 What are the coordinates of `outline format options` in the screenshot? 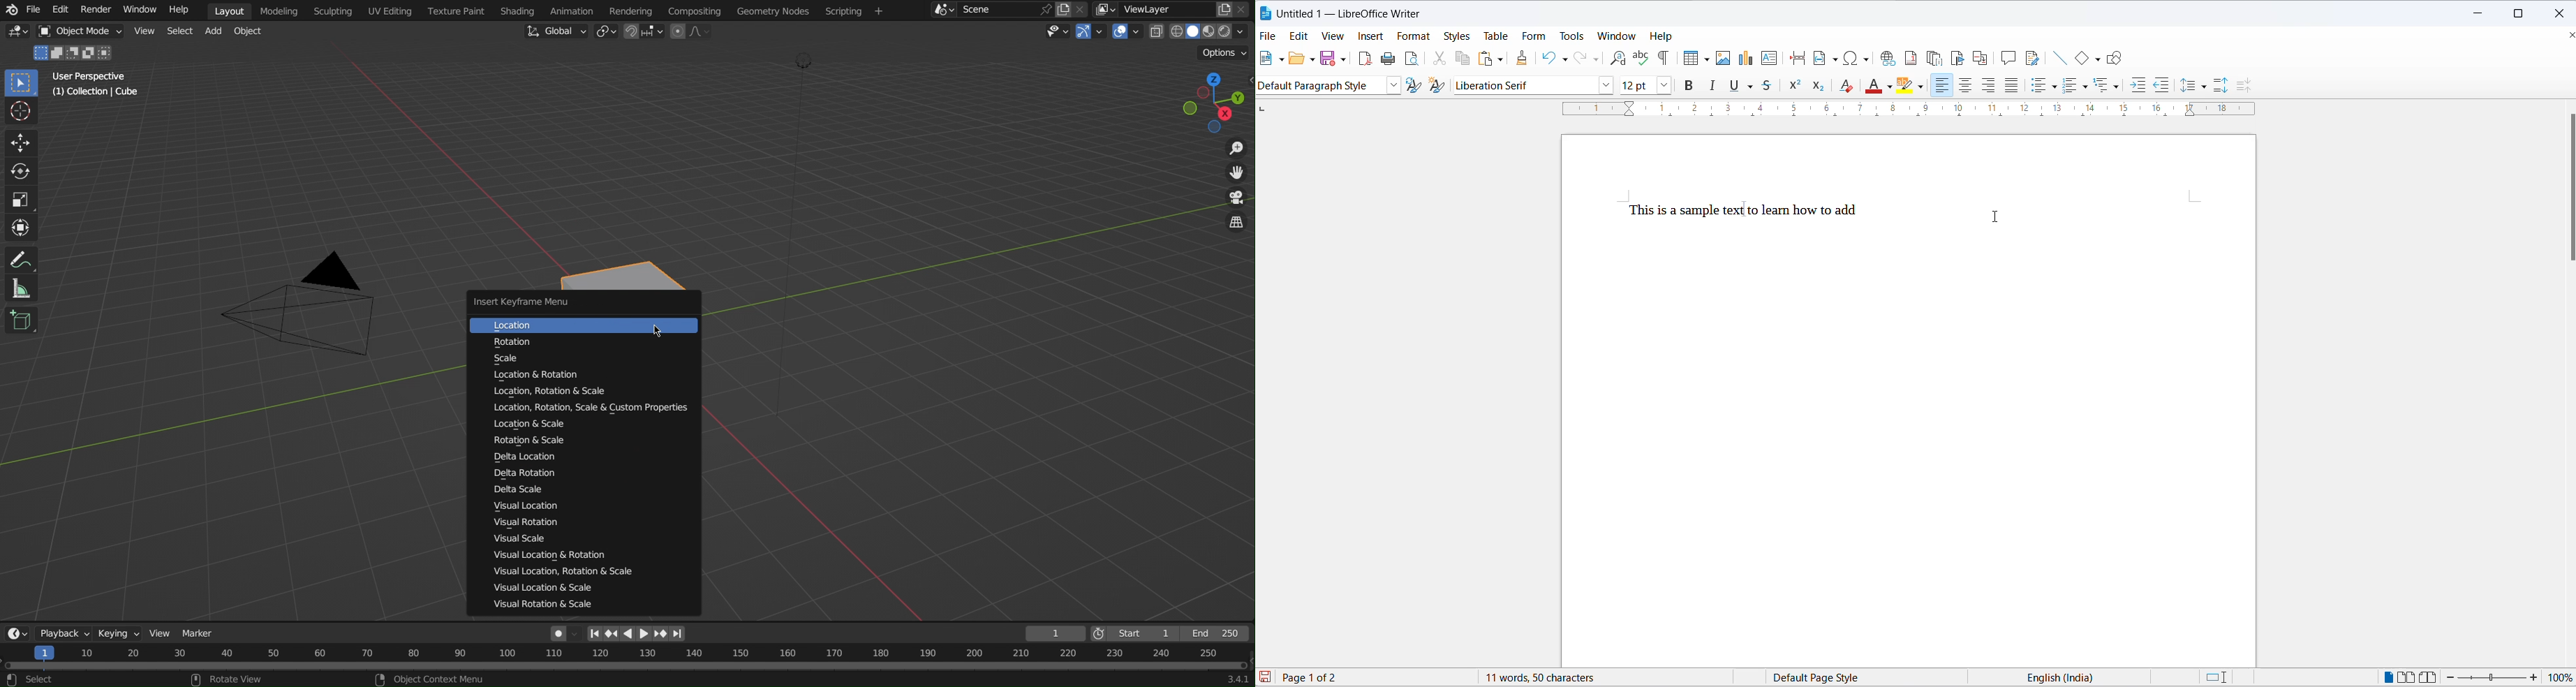 It's located at (2117, 87).